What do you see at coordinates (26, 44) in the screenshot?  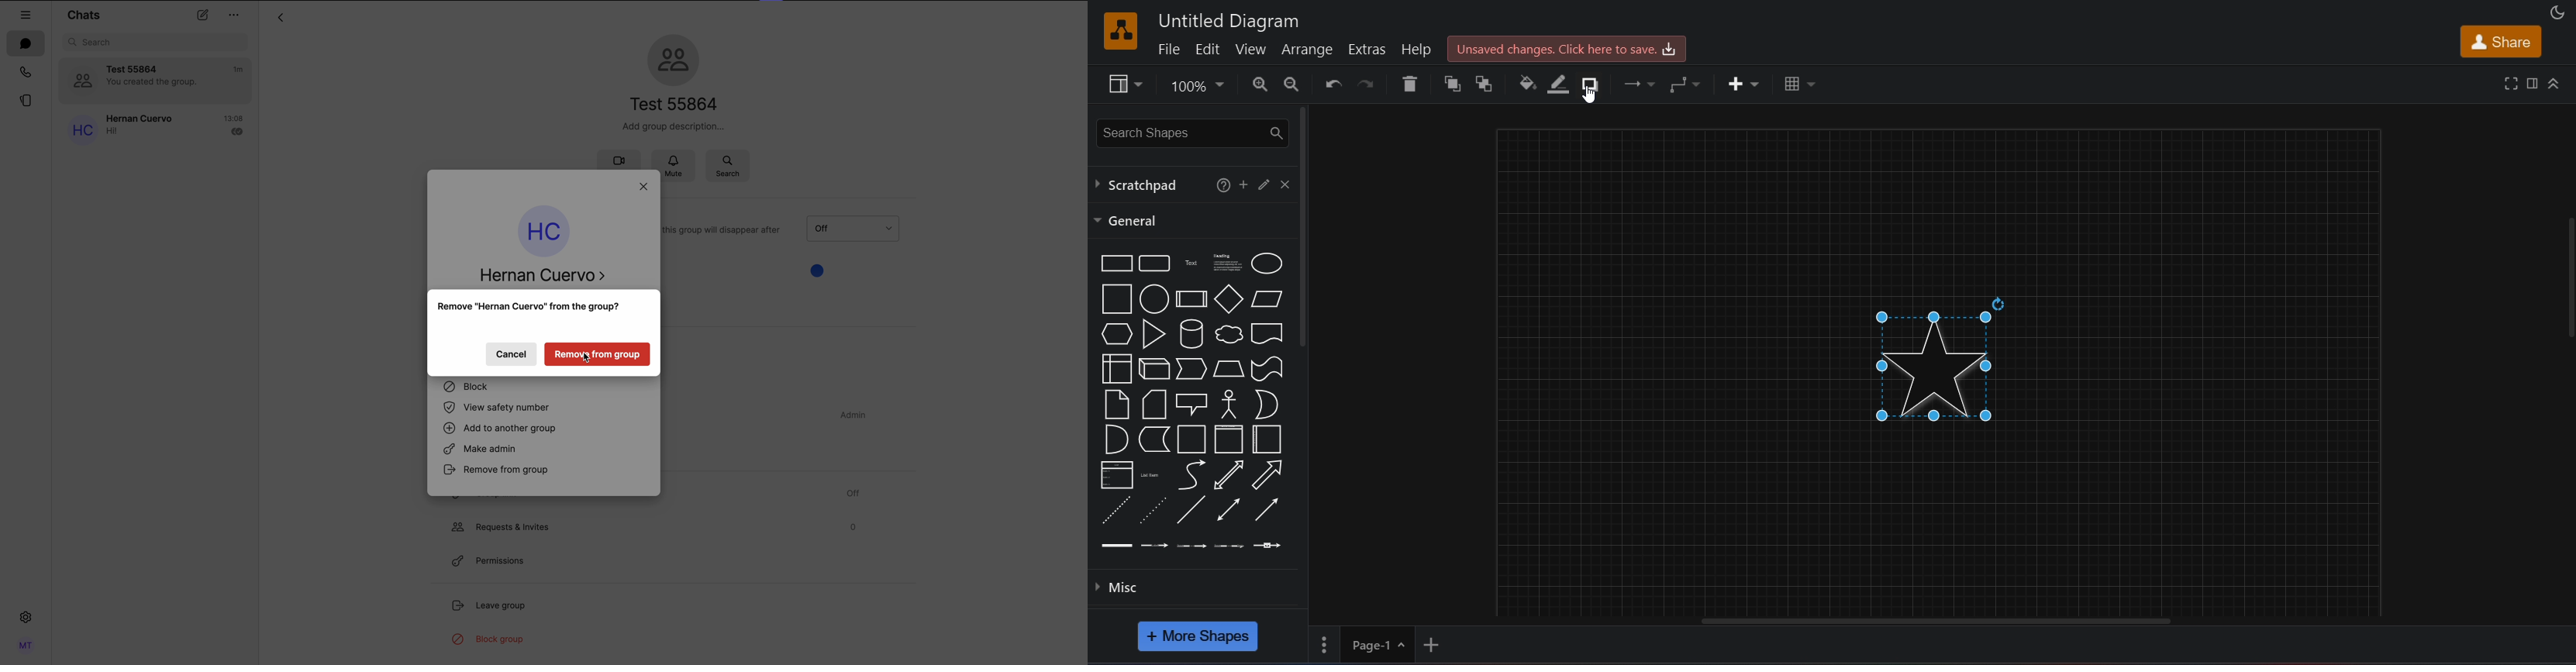 I see `chats` at bounding box center [26, 44].